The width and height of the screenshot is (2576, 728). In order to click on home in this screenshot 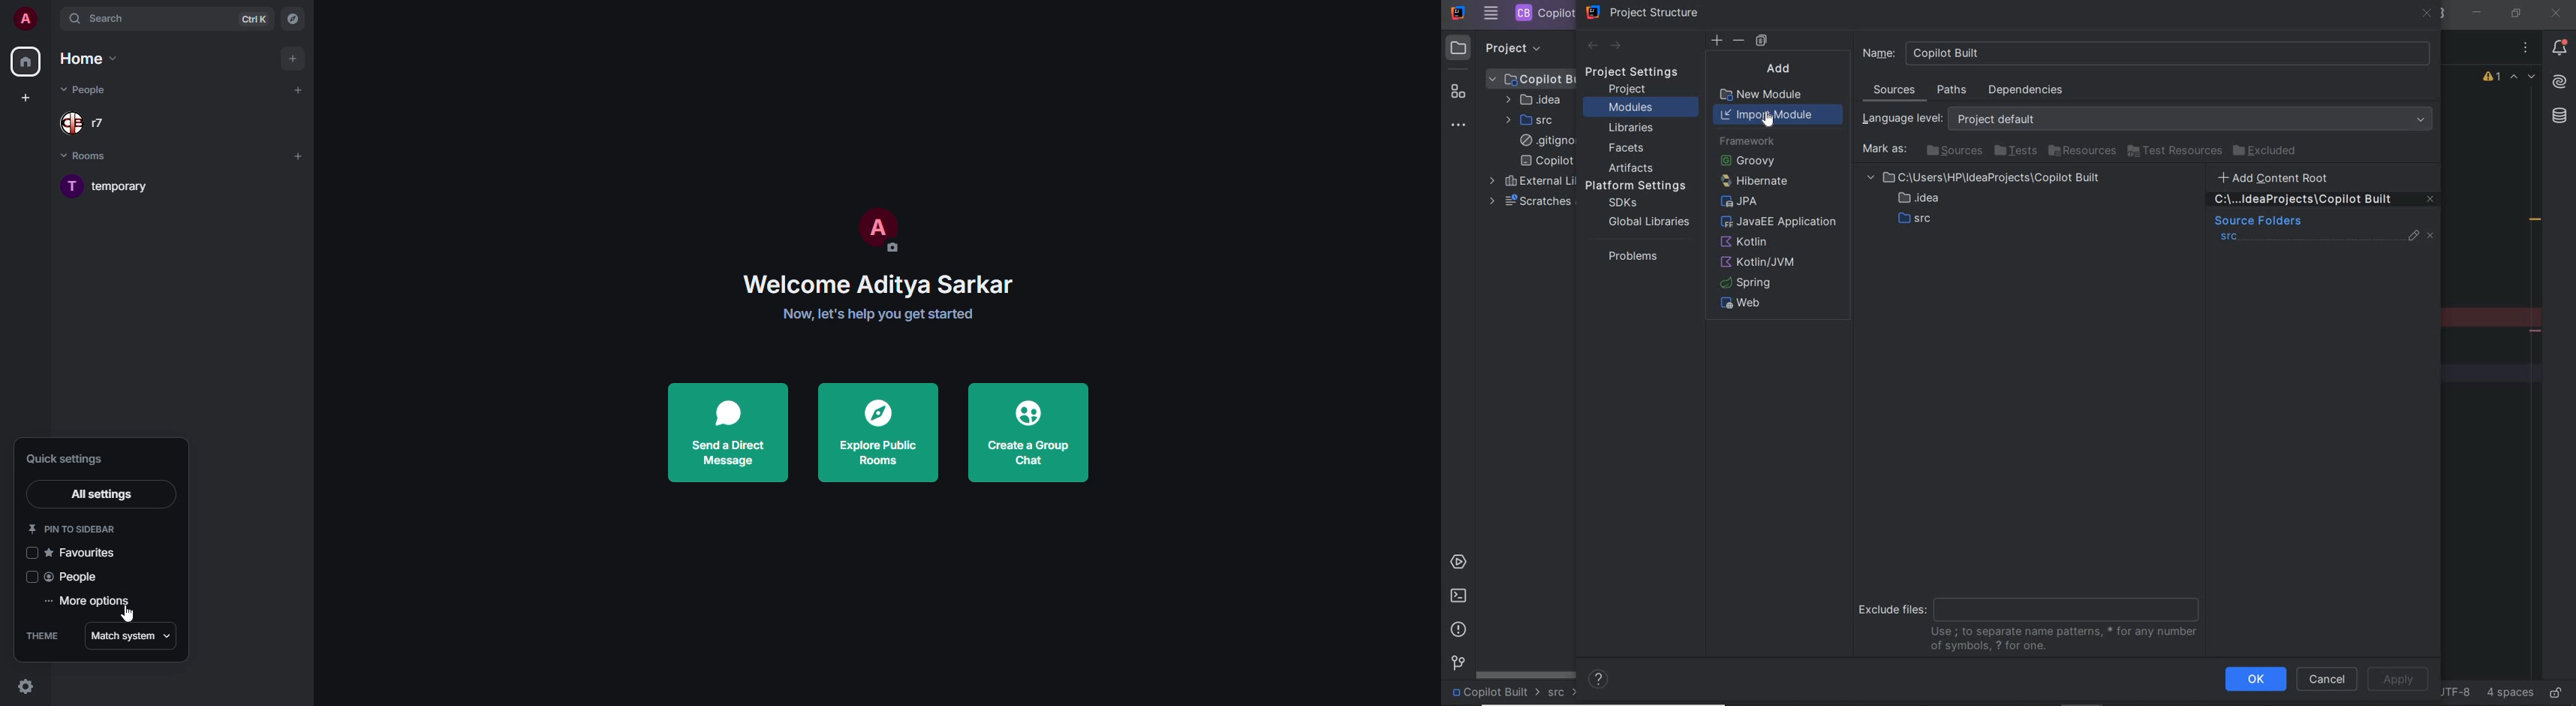, I will do `click(25, 62)`.